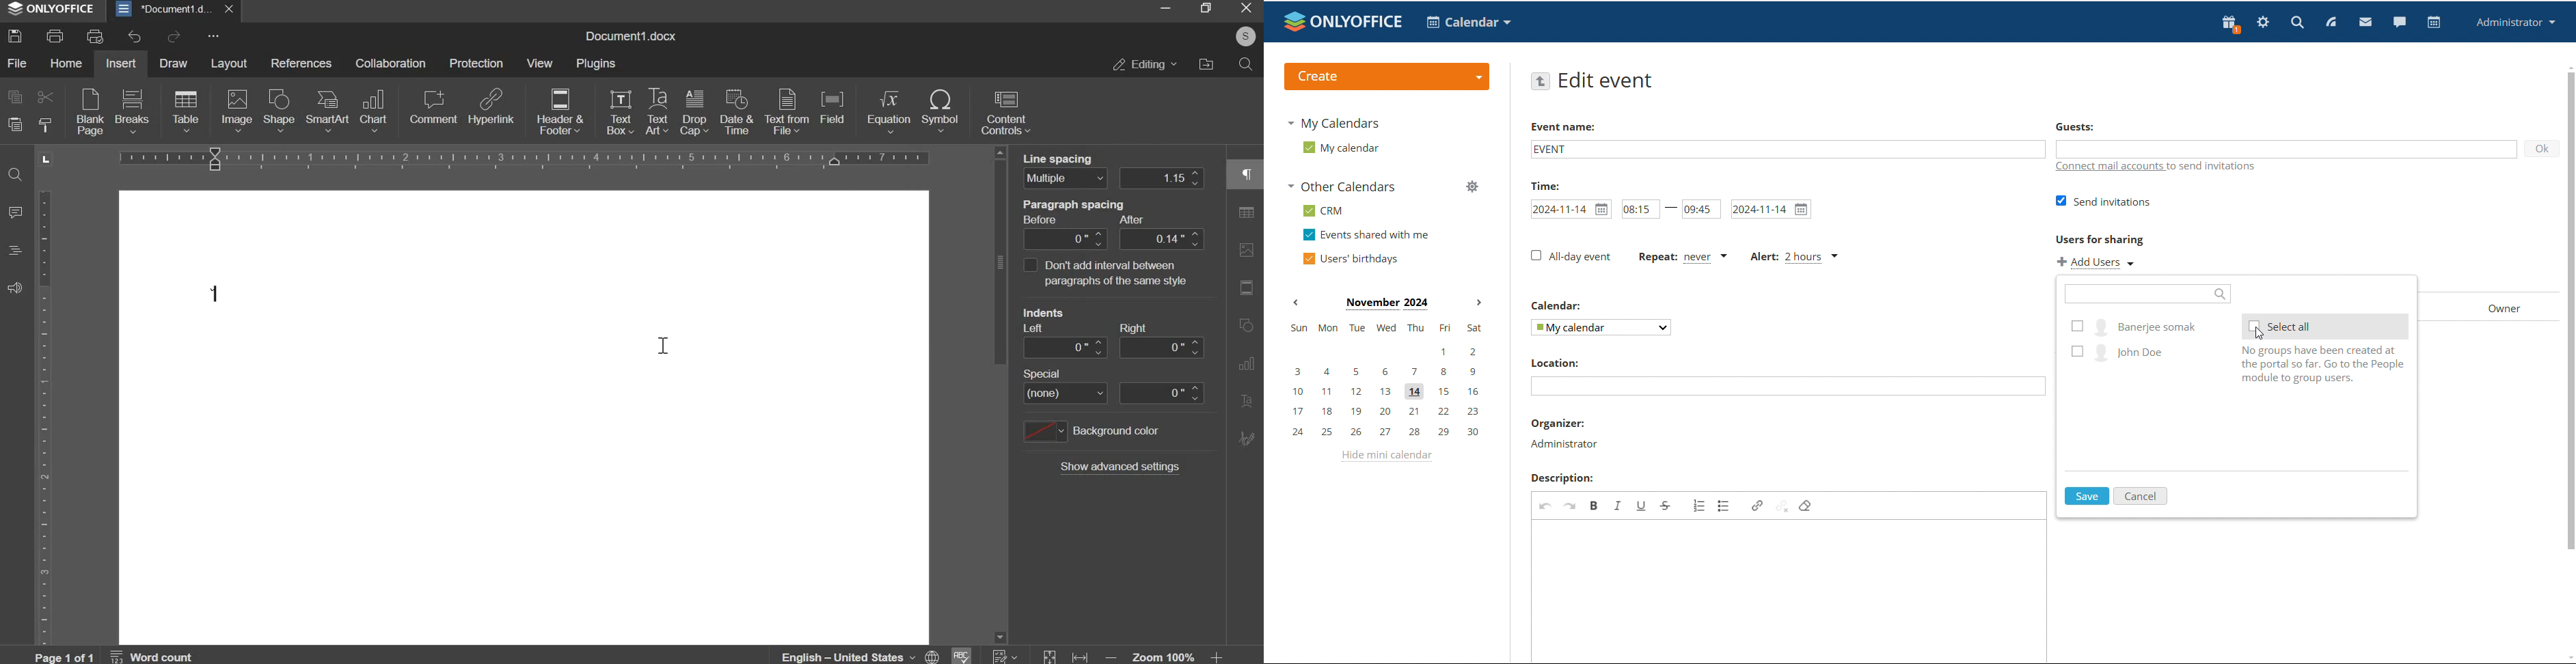 The width and height of the screenshot is (2576, 672). I want to click on comment, so click(16, 212).